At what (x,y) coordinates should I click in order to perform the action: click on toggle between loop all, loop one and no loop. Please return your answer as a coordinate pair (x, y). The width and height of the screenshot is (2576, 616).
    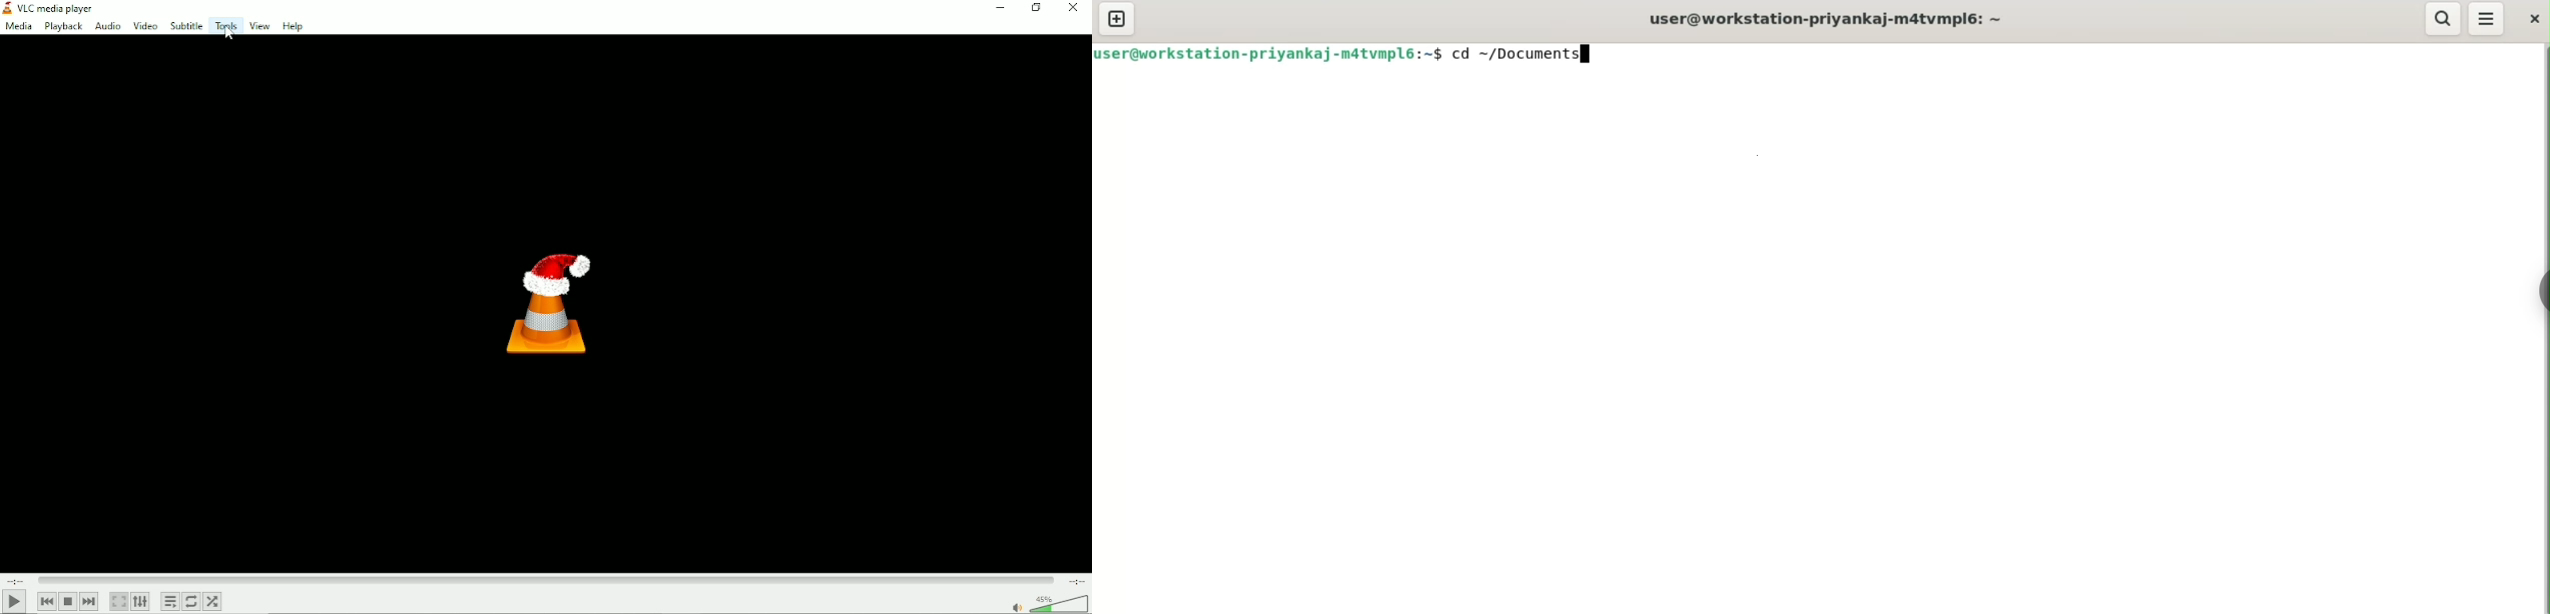
    Looking at the image, I should click on (193, 601).